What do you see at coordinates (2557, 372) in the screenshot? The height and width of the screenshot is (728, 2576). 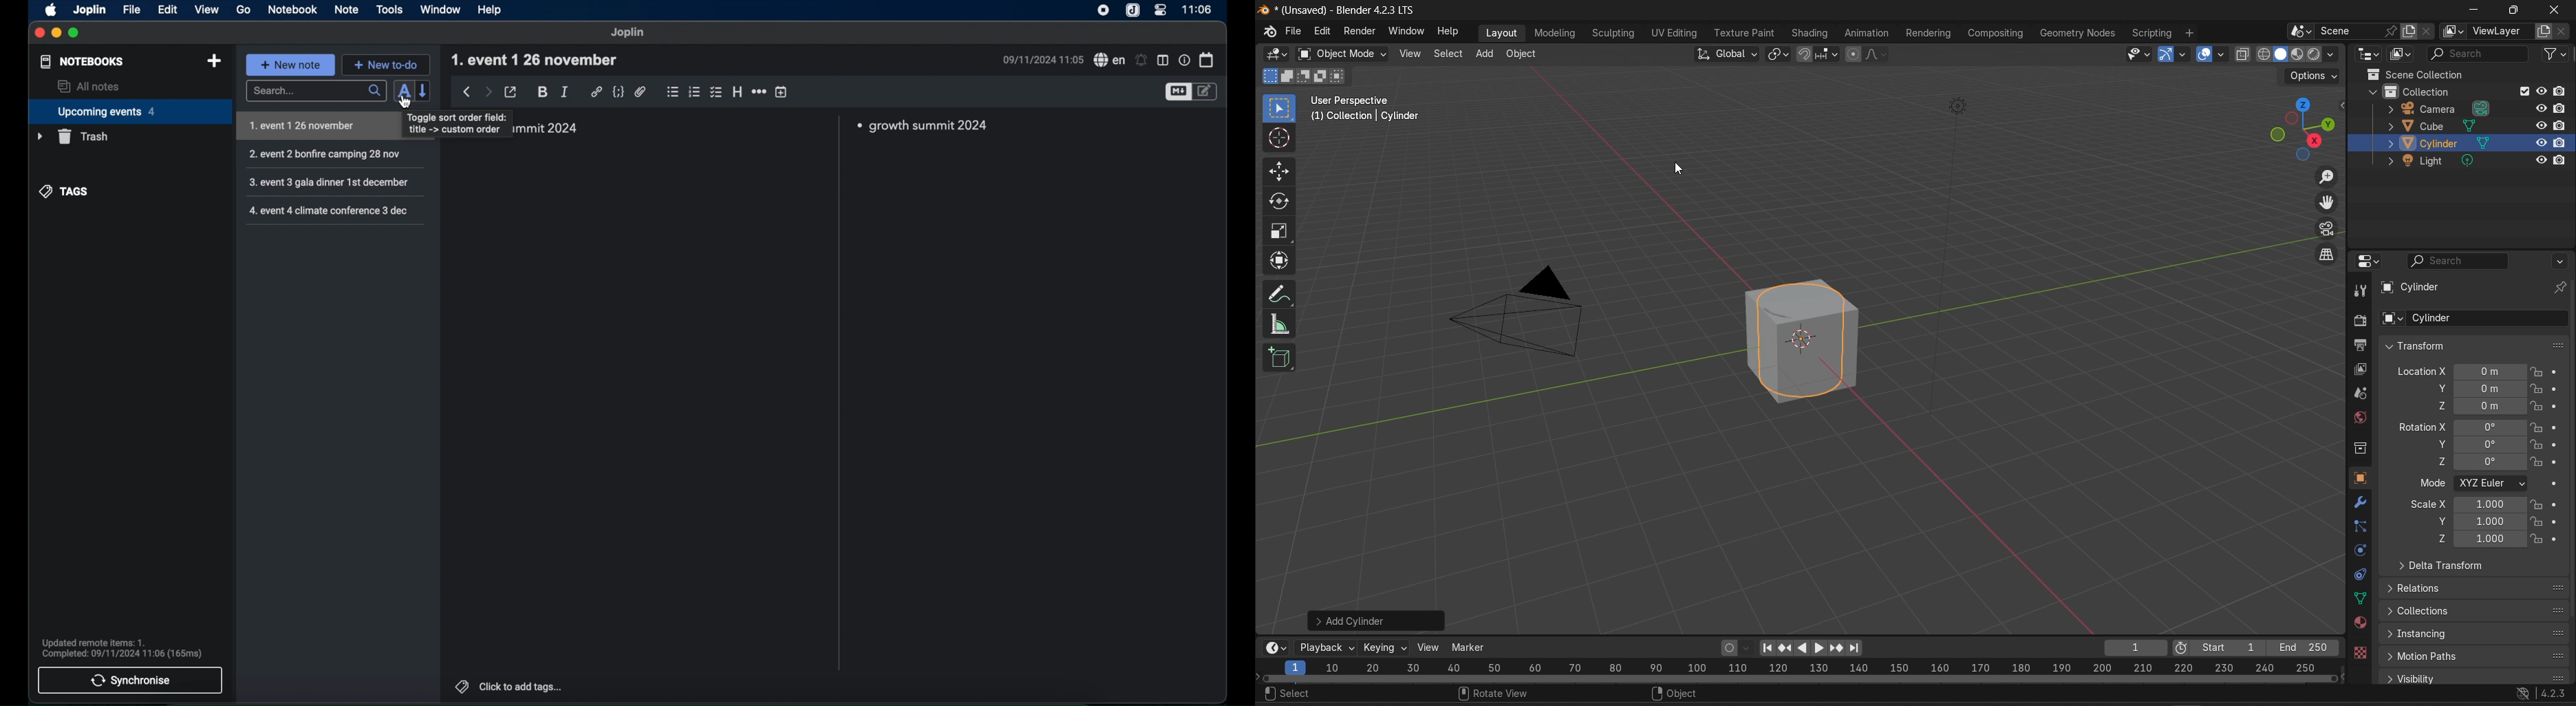 I see `animate property` at bounding box center [2557, 372].